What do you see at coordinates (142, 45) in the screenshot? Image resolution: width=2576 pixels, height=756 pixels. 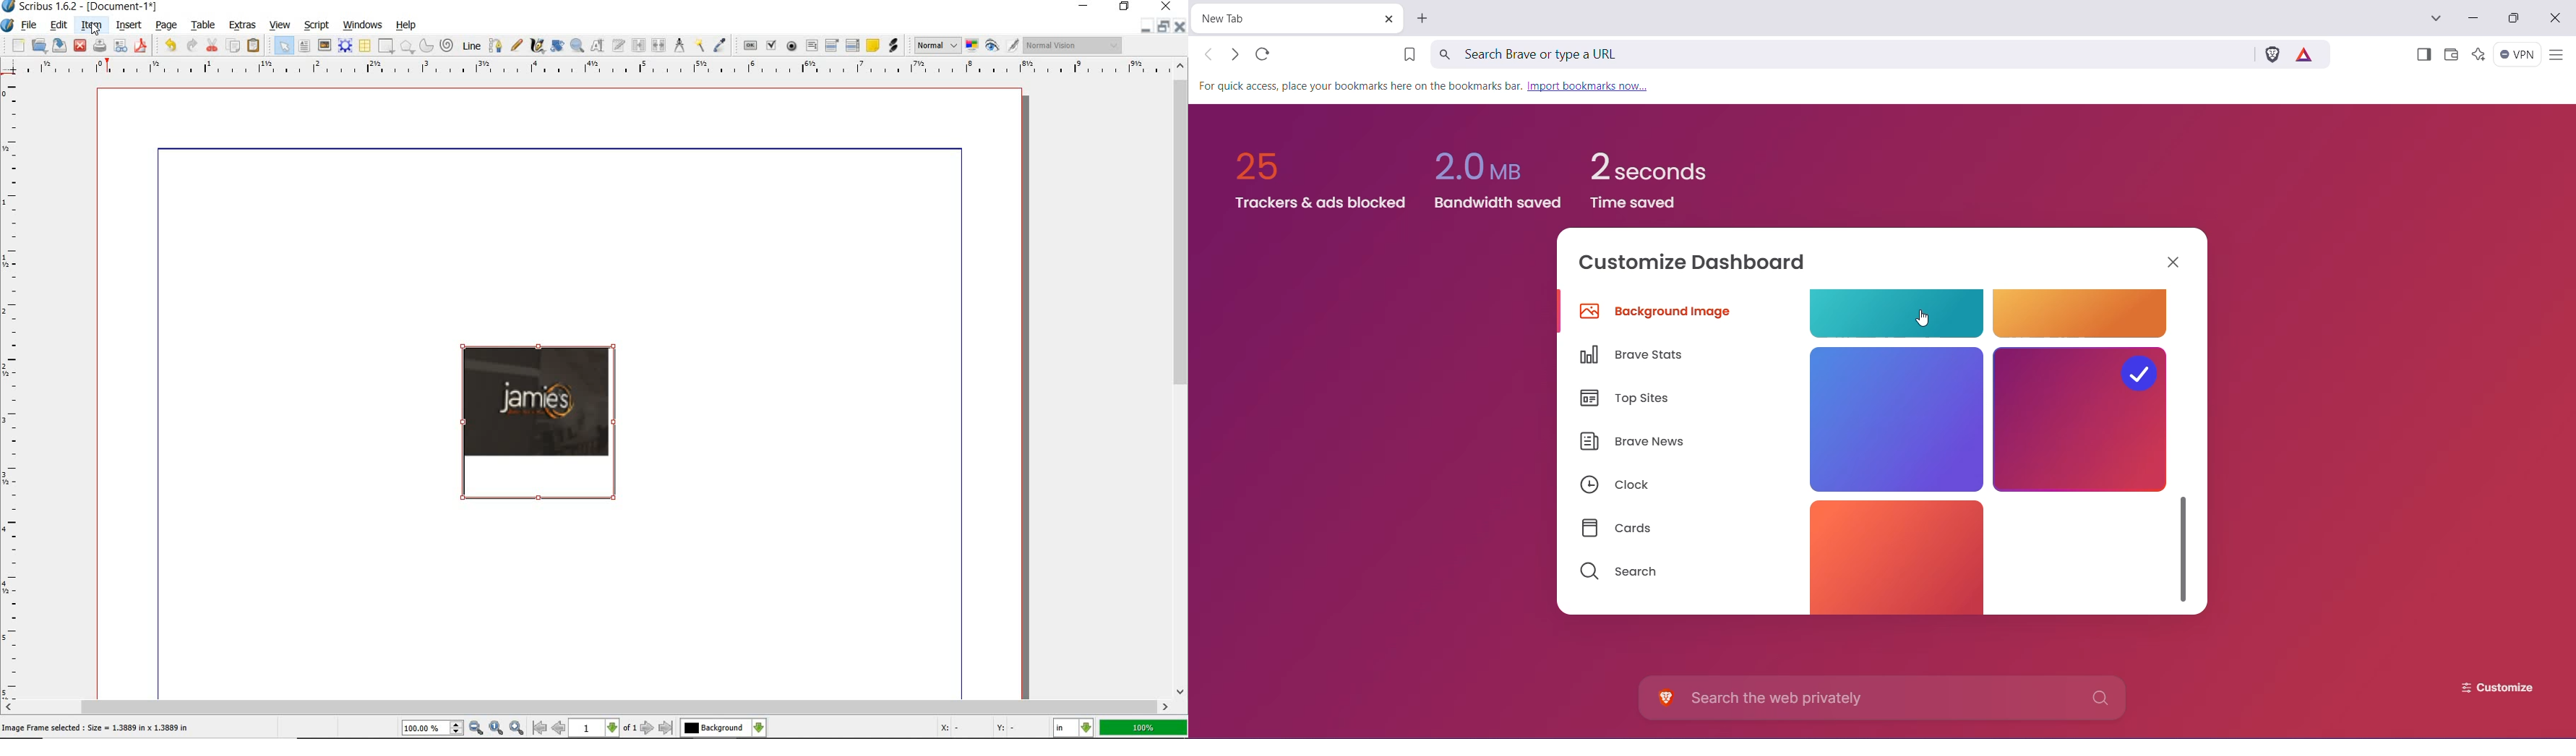 I see `save as pdf` at bounding box center [142, 45].